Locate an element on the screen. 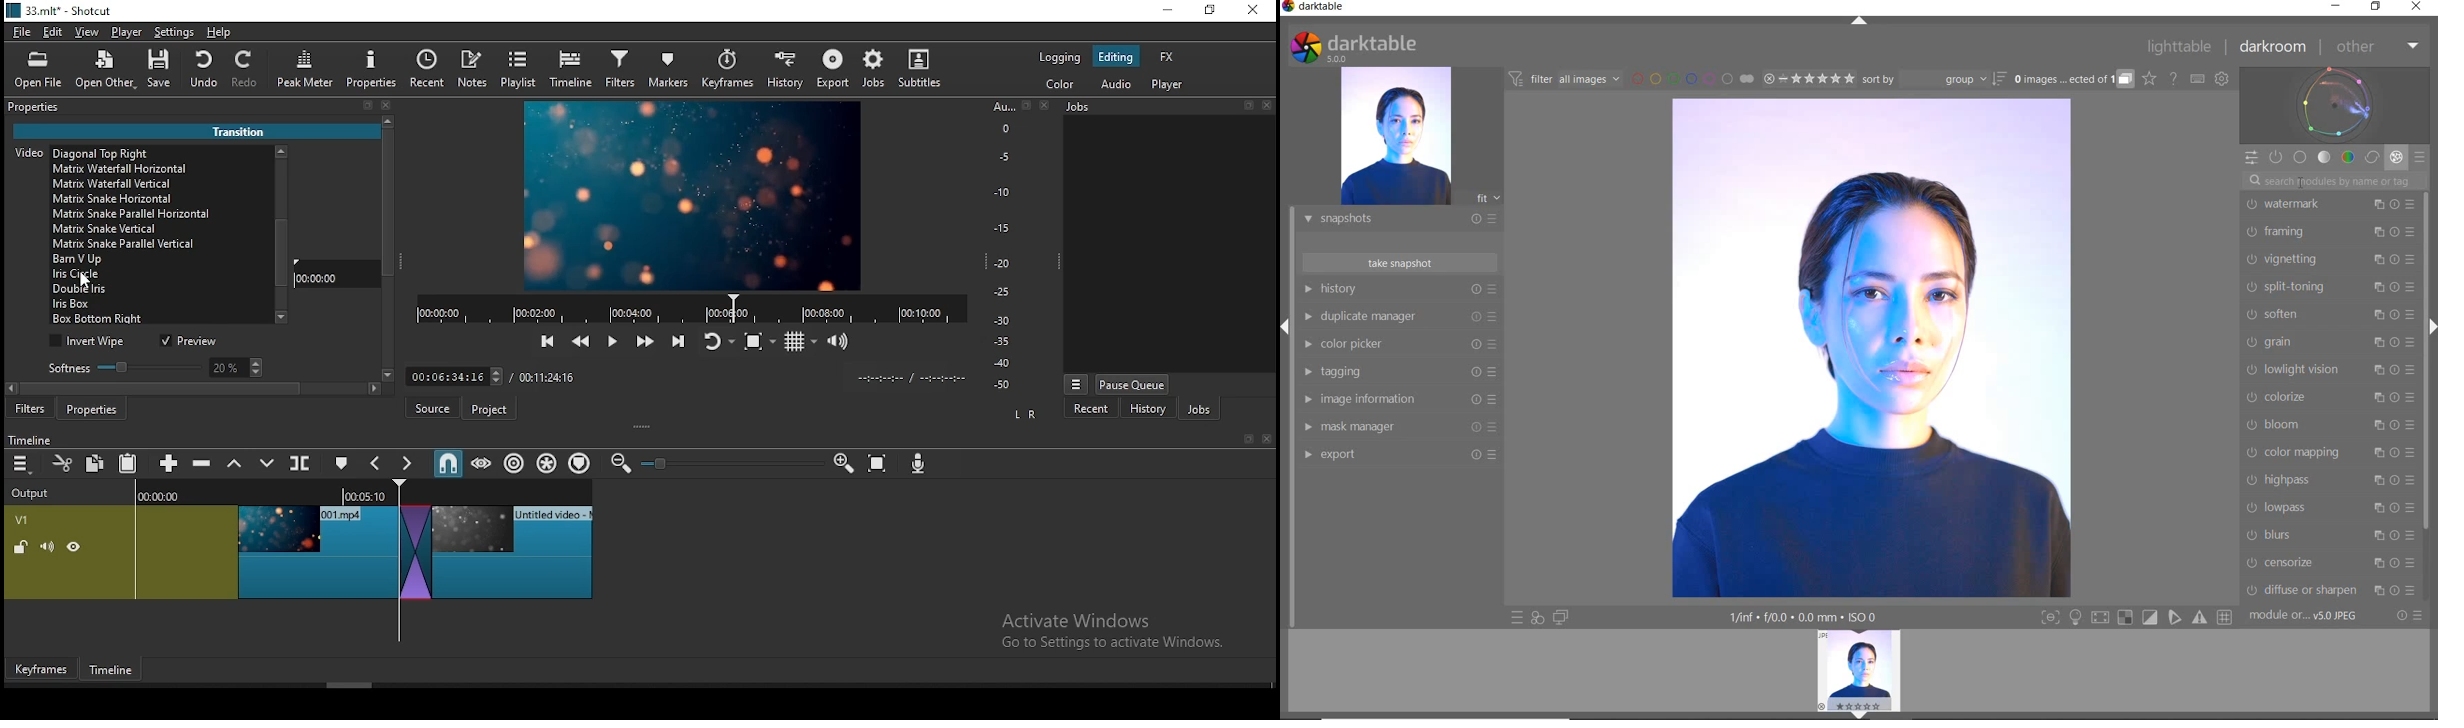 The width and height of the screenshot is (2464, 728). SPLIT-TONING is located at coordinates (2329, 286).